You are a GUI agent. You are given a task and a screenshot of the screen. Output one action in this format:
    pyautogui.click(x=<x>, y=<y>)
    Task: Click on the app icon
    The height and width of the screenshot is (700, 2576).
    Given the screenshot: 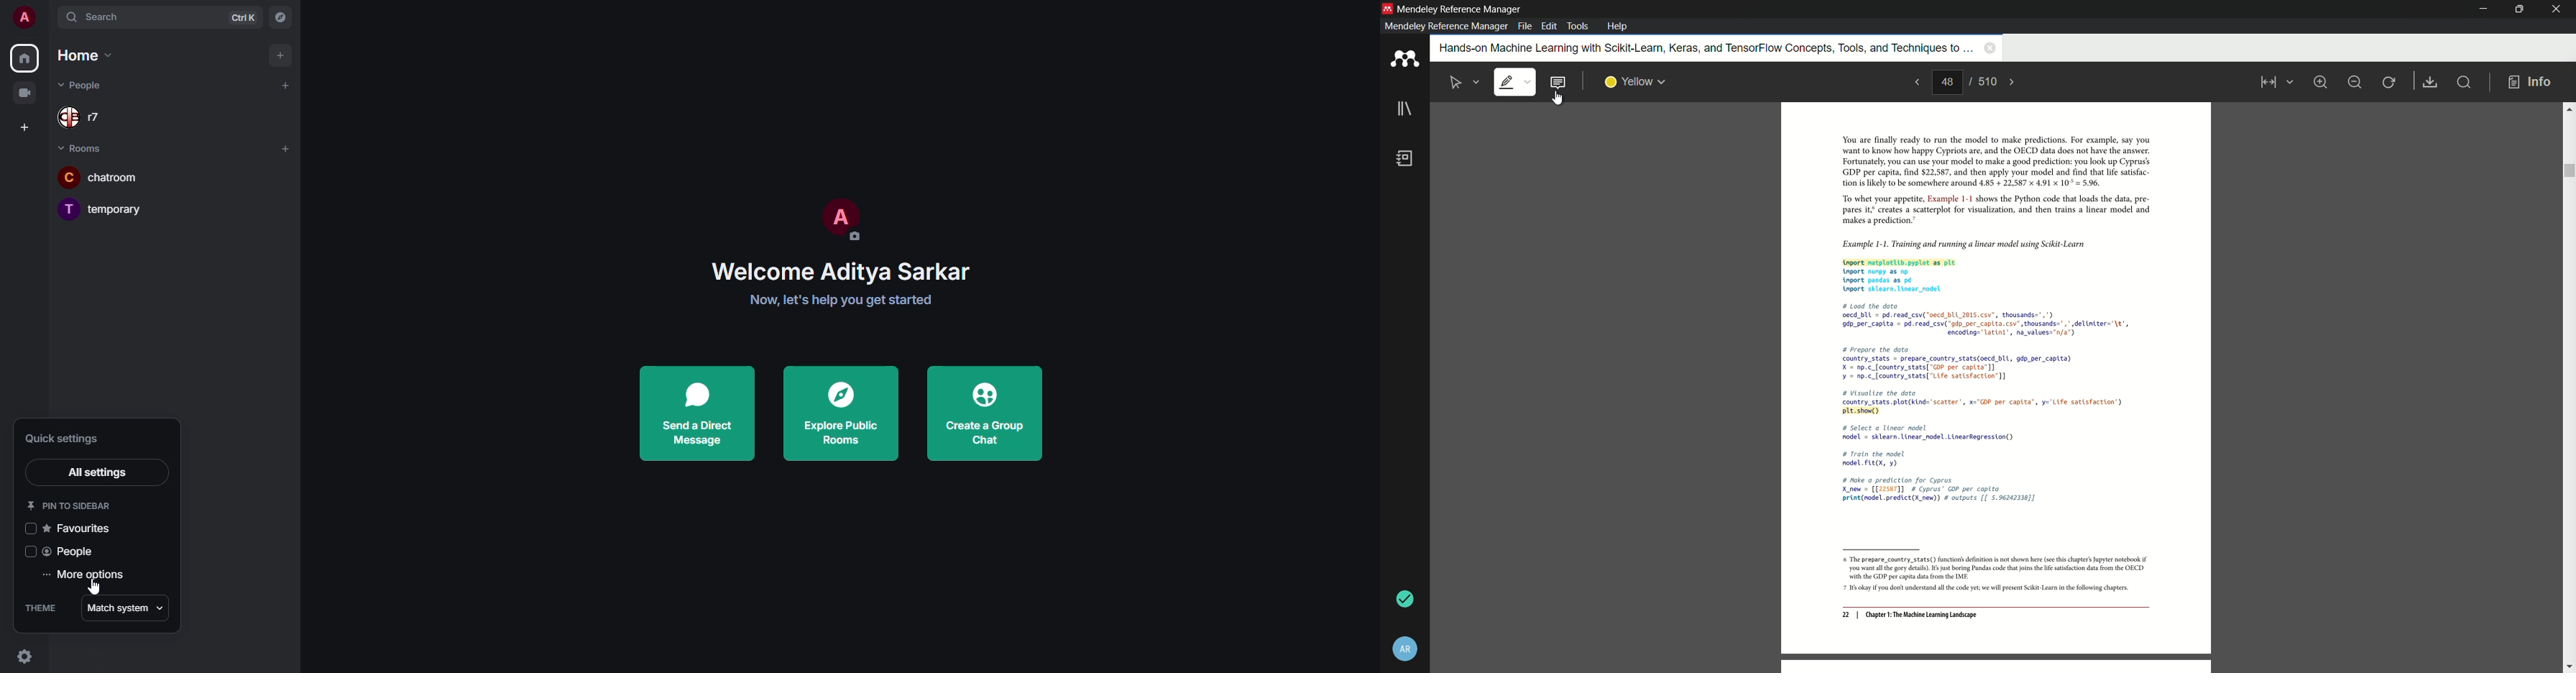 What is the action you would take?
    pyautogui.click(x=1404, y=59)
    